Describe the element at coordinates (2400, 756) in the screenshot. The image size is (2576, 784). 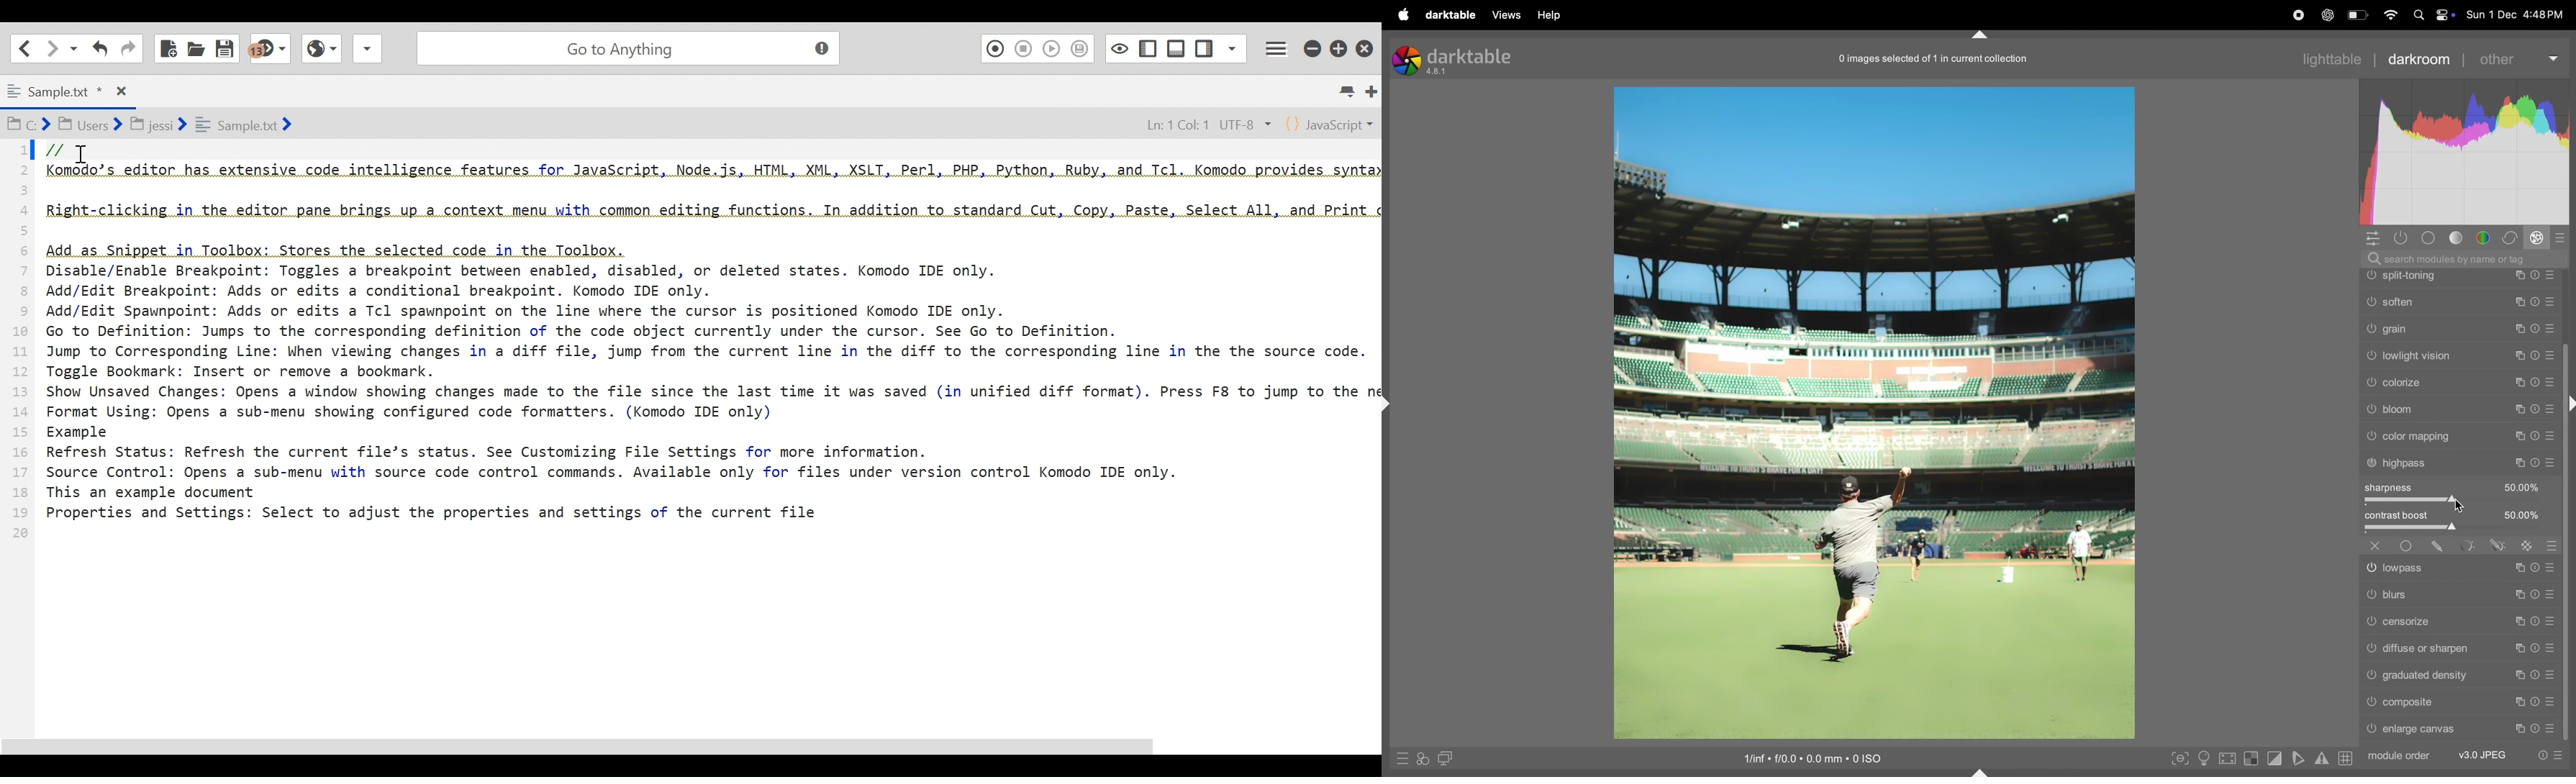
I see `module order` at that location.